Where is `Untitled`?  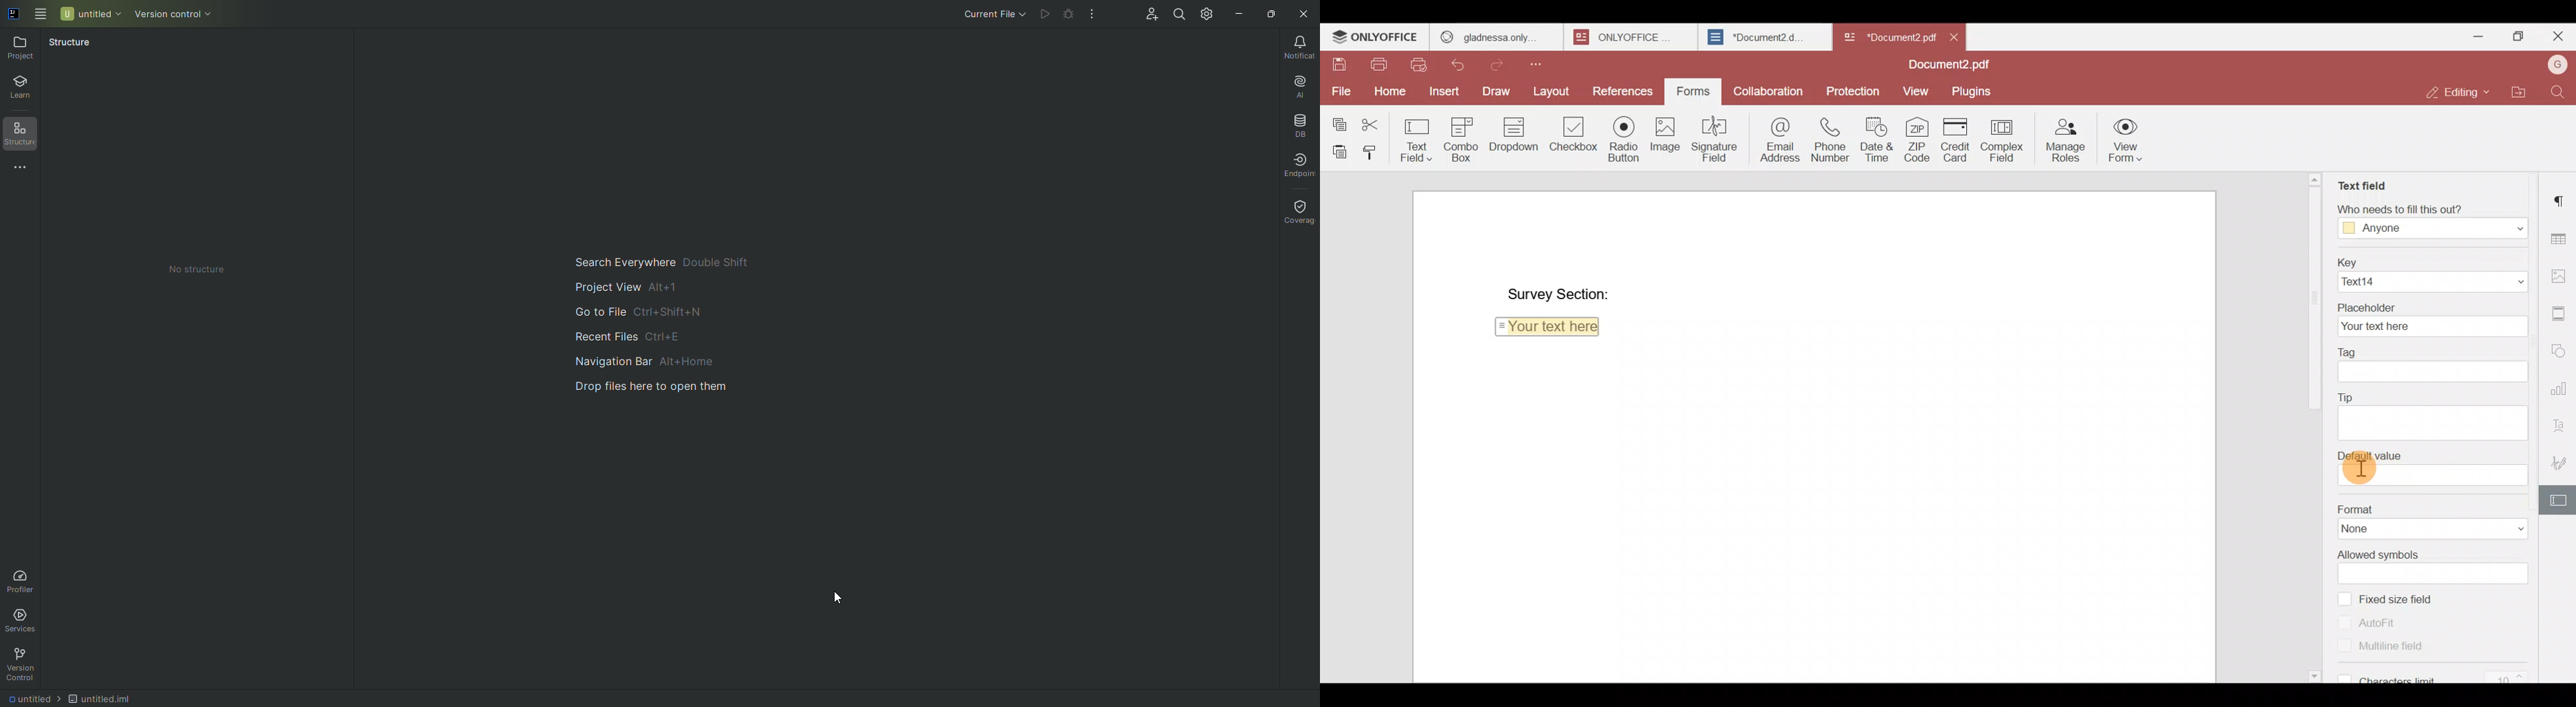 Untitled is located at coordinates (89, 14).